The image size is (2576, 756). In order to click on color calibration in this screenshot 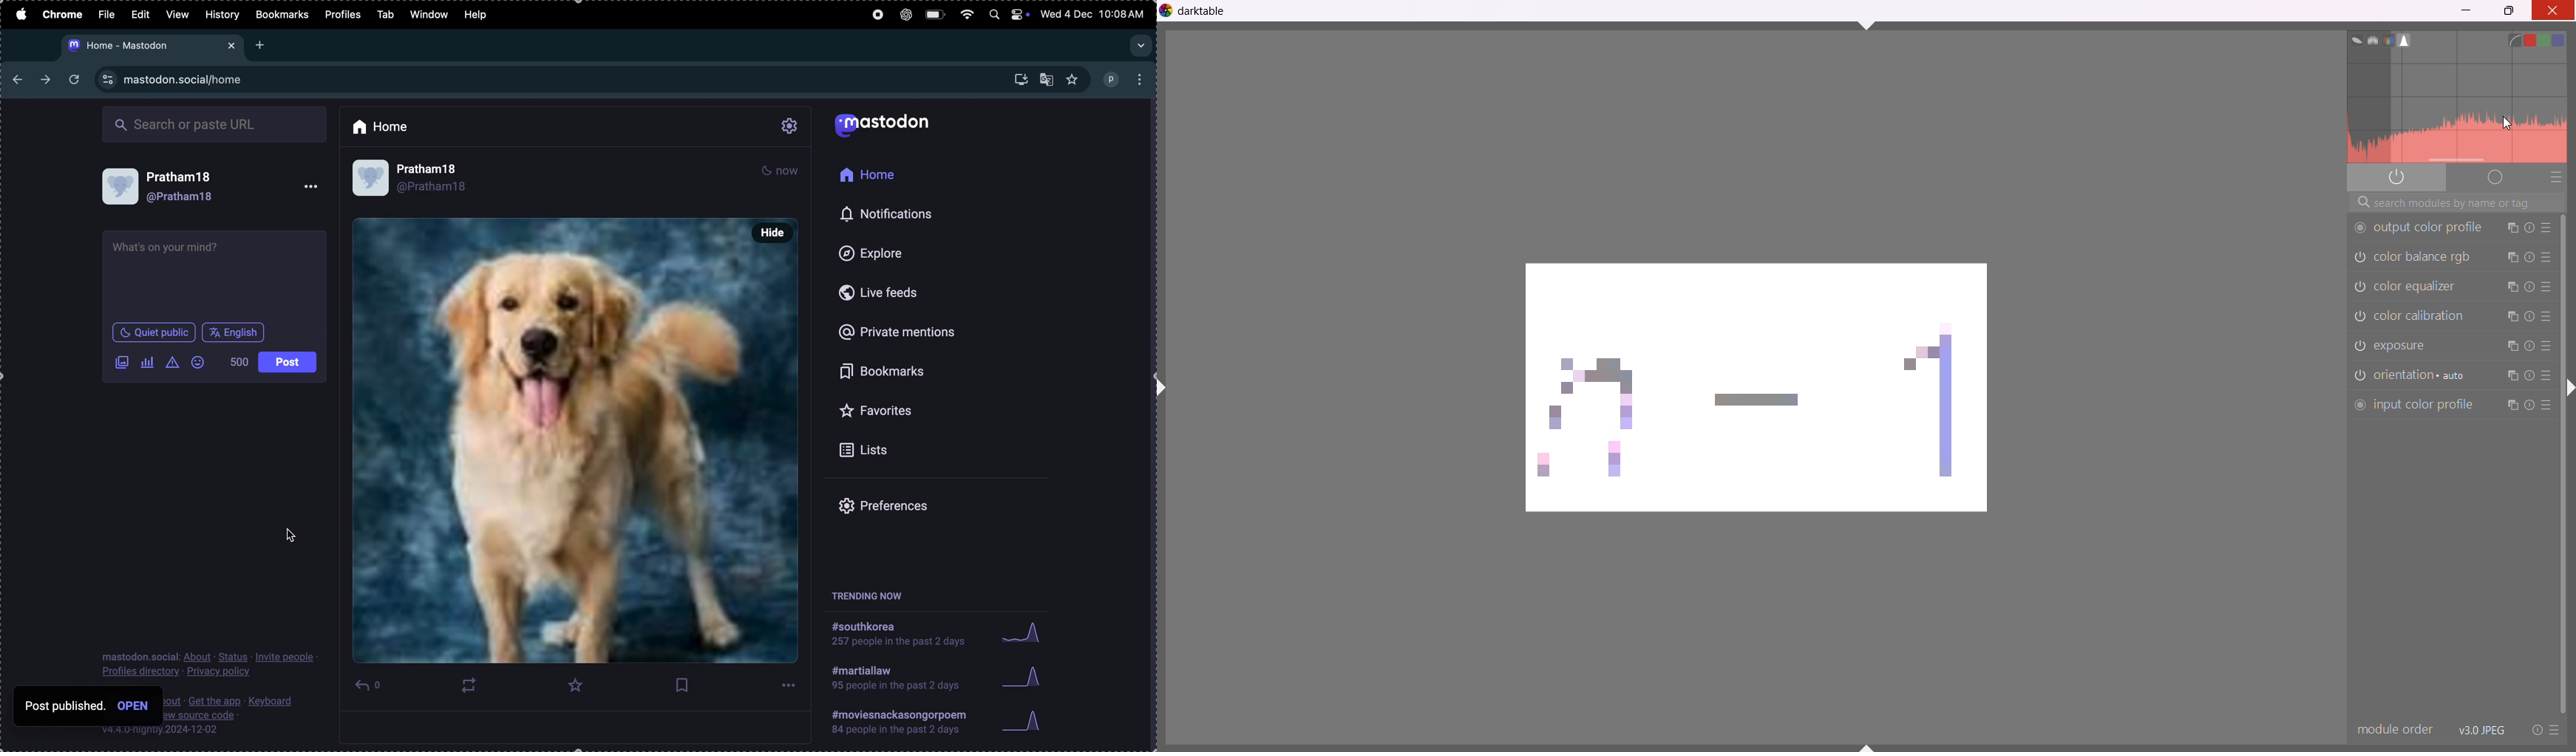, I will do `click(2427, 315)`.